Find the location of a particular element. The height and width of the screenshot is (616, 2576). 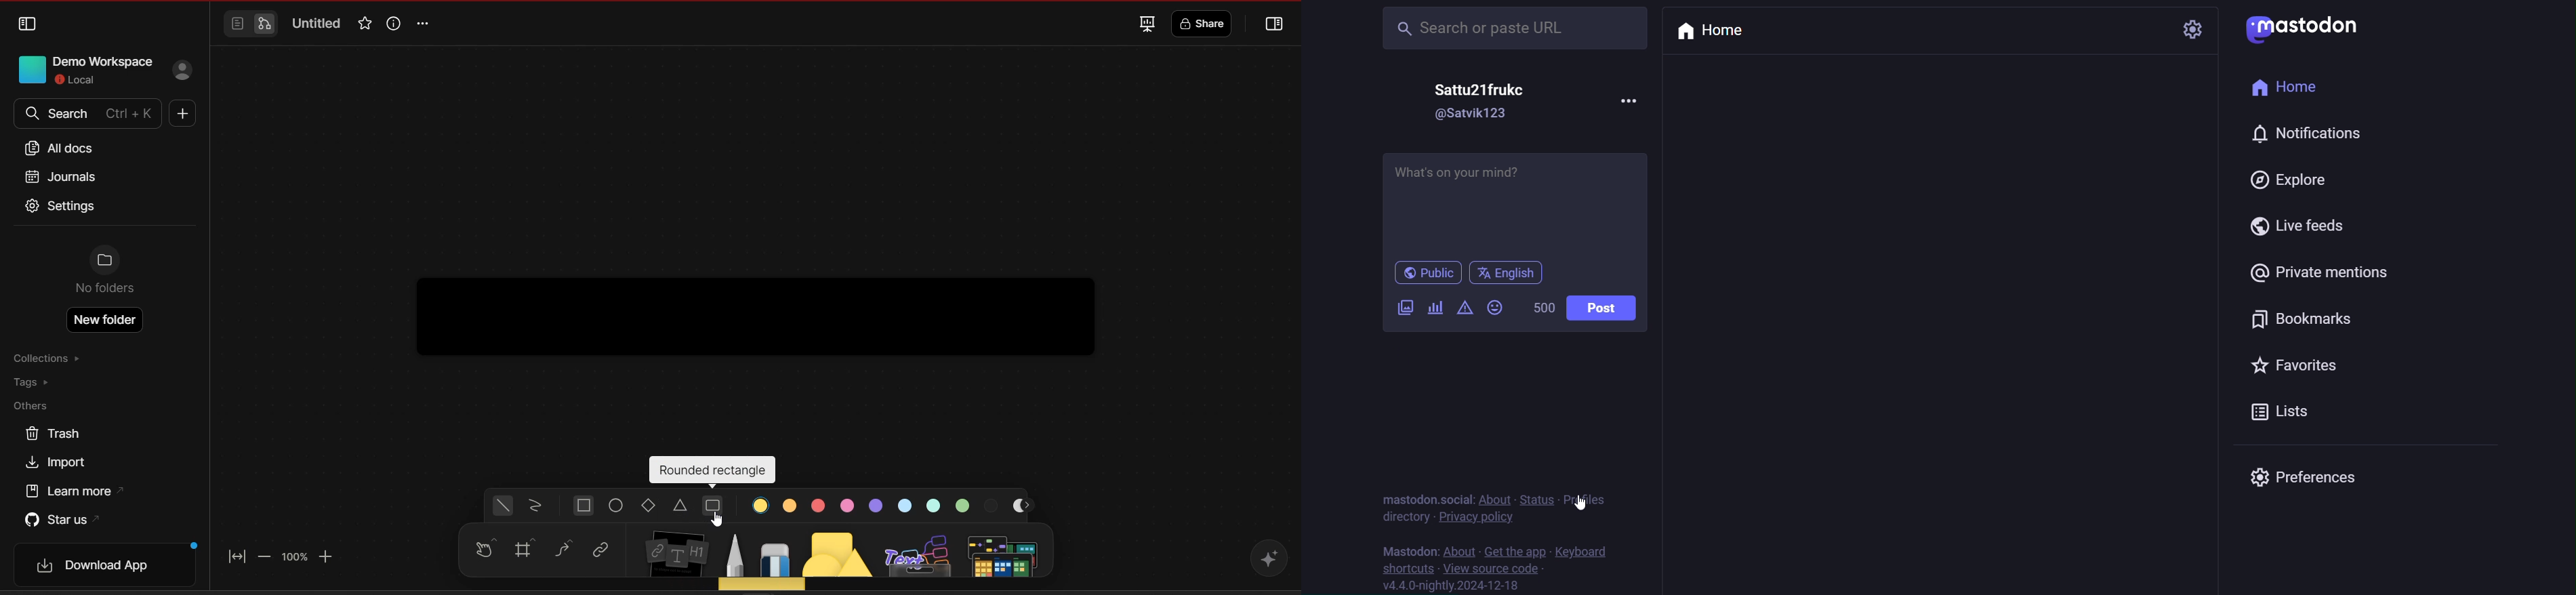

privacy policy is located at coordinates (1473, 515).